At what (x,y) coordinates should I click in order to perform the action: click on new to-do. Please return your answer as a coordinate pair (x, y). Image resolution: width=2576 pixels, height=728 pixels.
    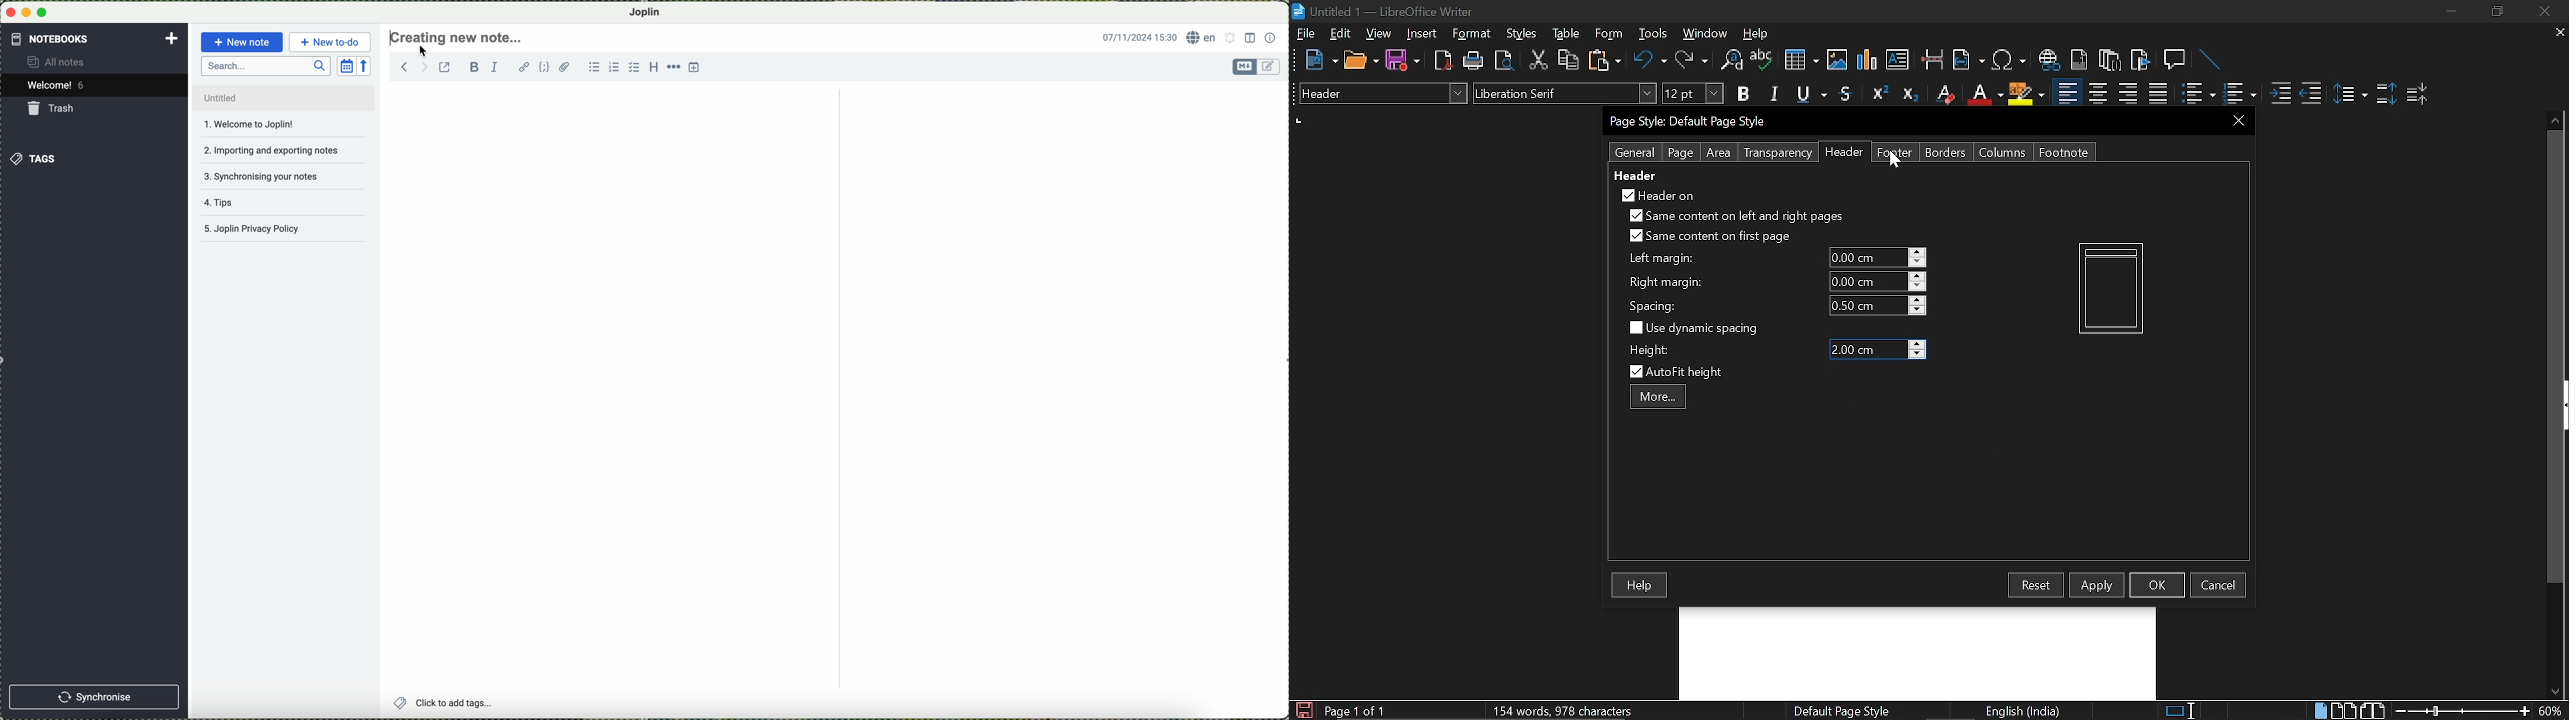
    Looking at the image, I should click on (330, 41).